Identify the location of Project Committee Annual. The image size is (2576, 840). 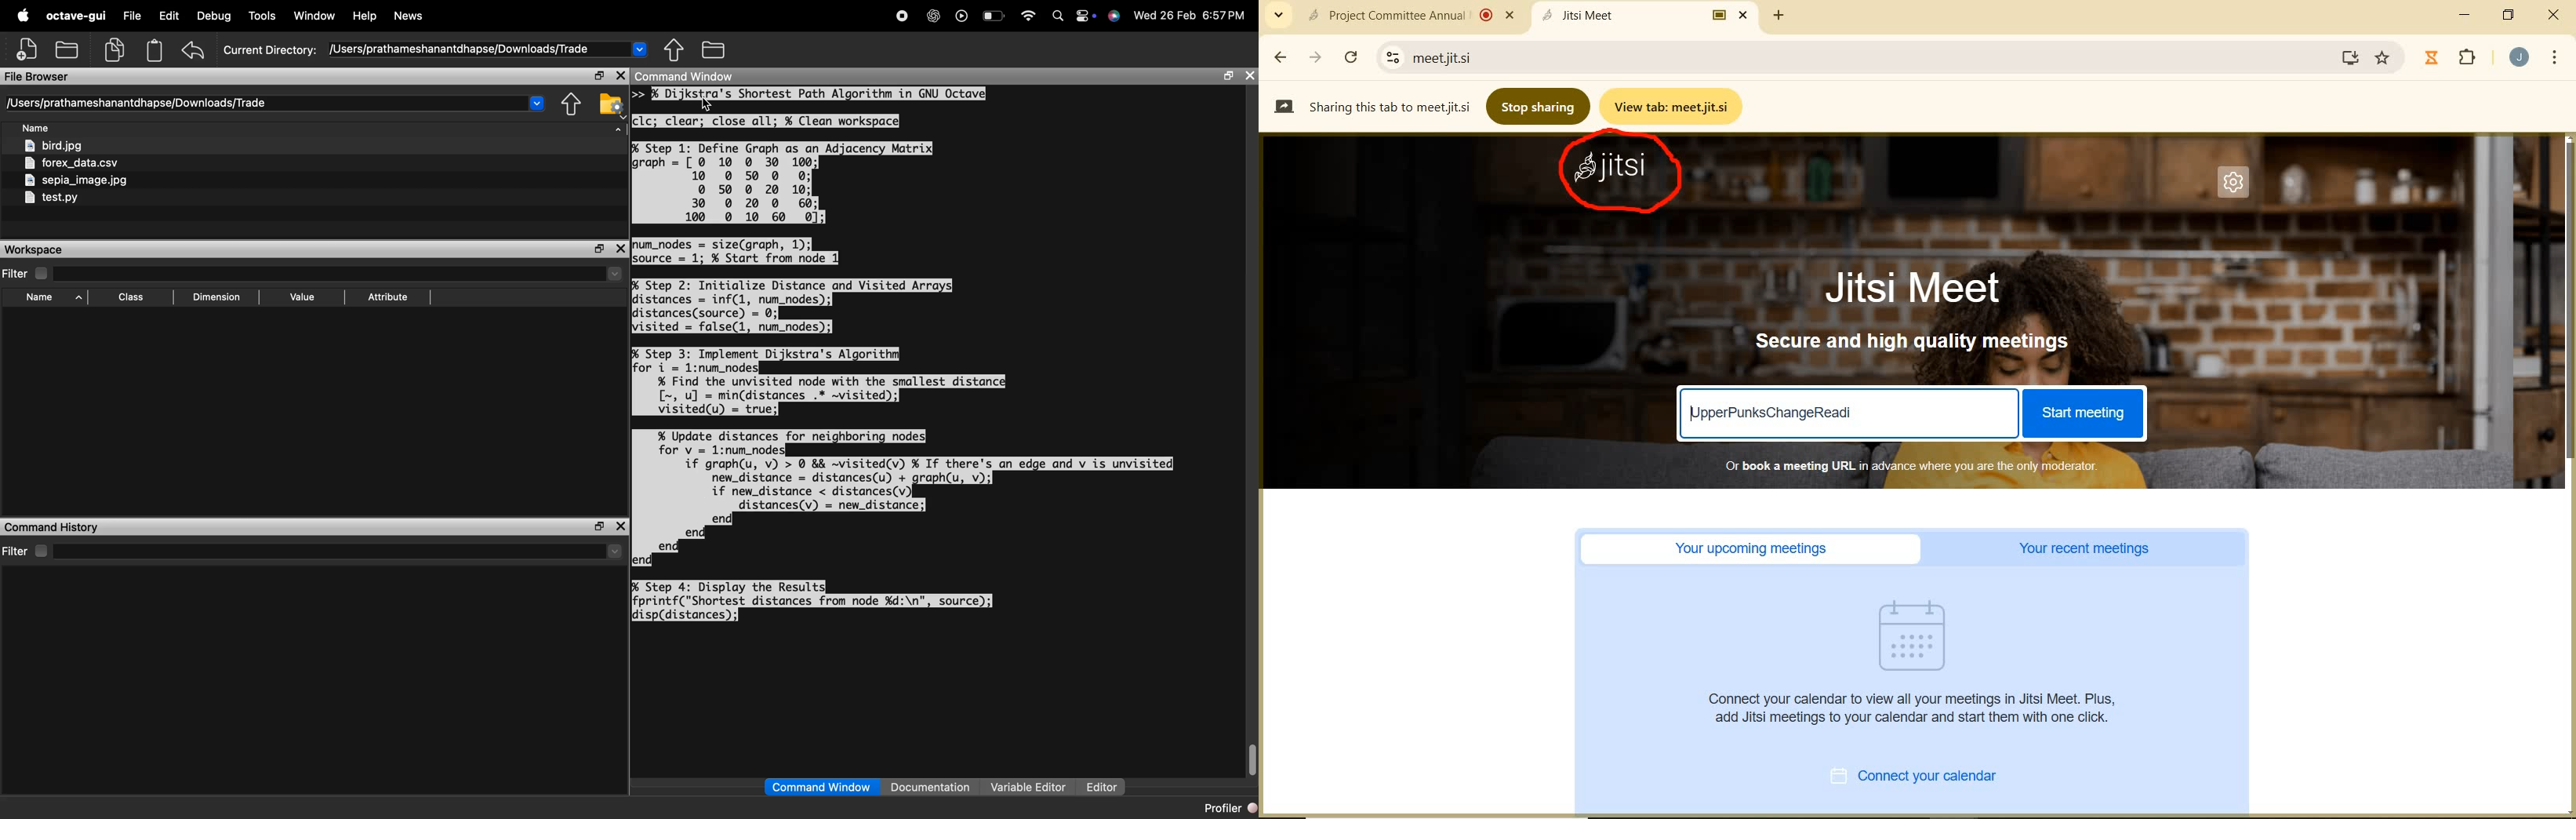
(1408, 15).